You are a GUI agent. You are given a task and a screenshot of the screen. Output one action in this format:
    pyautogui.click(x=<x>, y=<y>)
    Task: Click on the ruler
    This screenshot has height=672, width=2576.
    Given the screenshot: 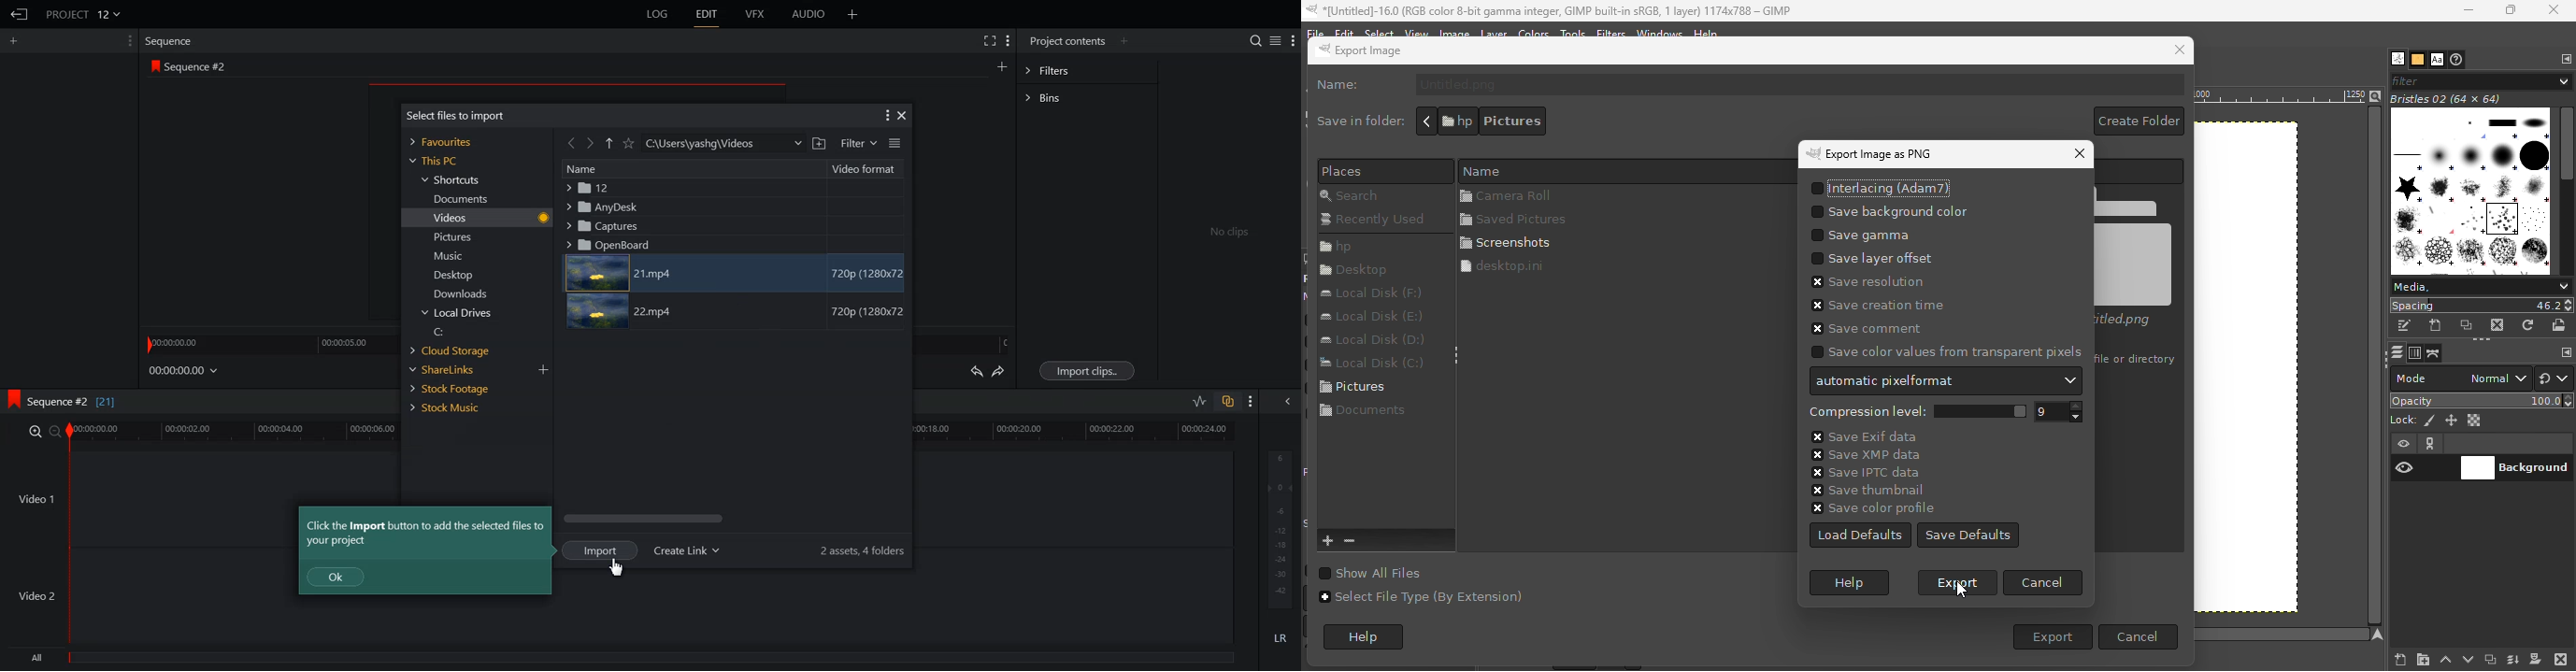 What is the action you would take?
    pyautogui.click(x=2279, y=98)
    